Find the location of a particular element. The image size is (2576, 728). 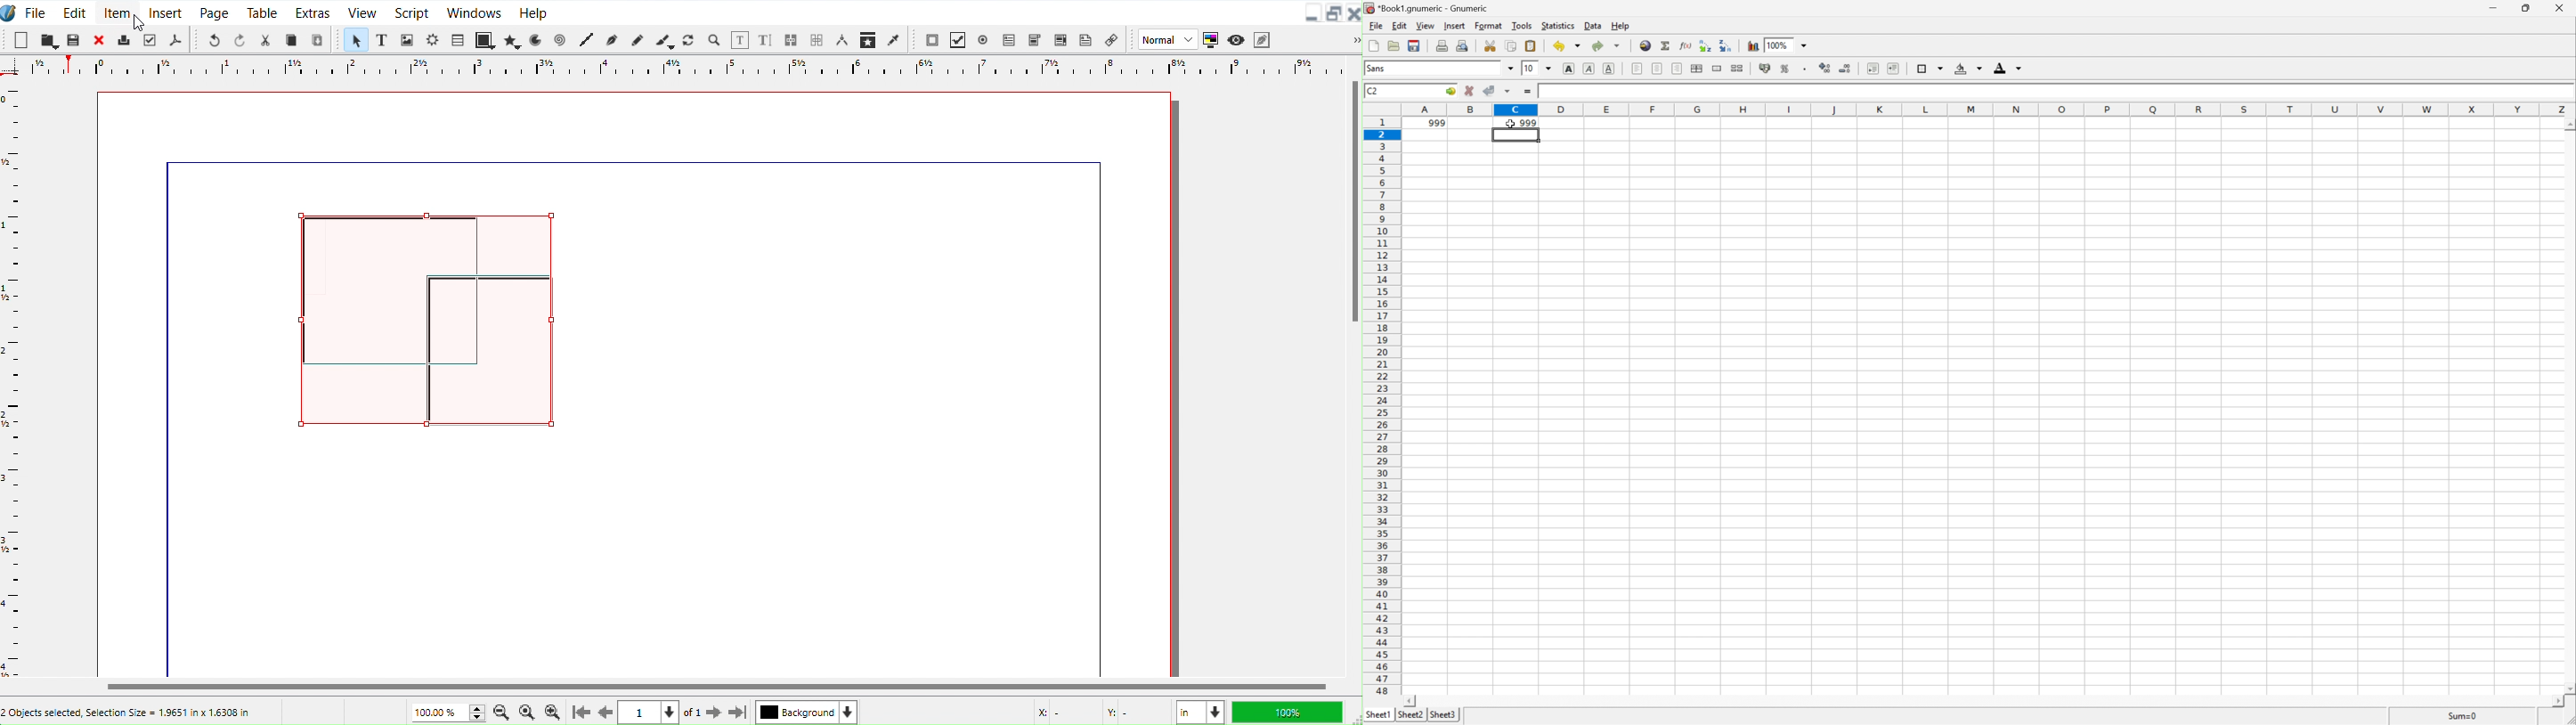

Render frame is located at coordinates (434, 40).